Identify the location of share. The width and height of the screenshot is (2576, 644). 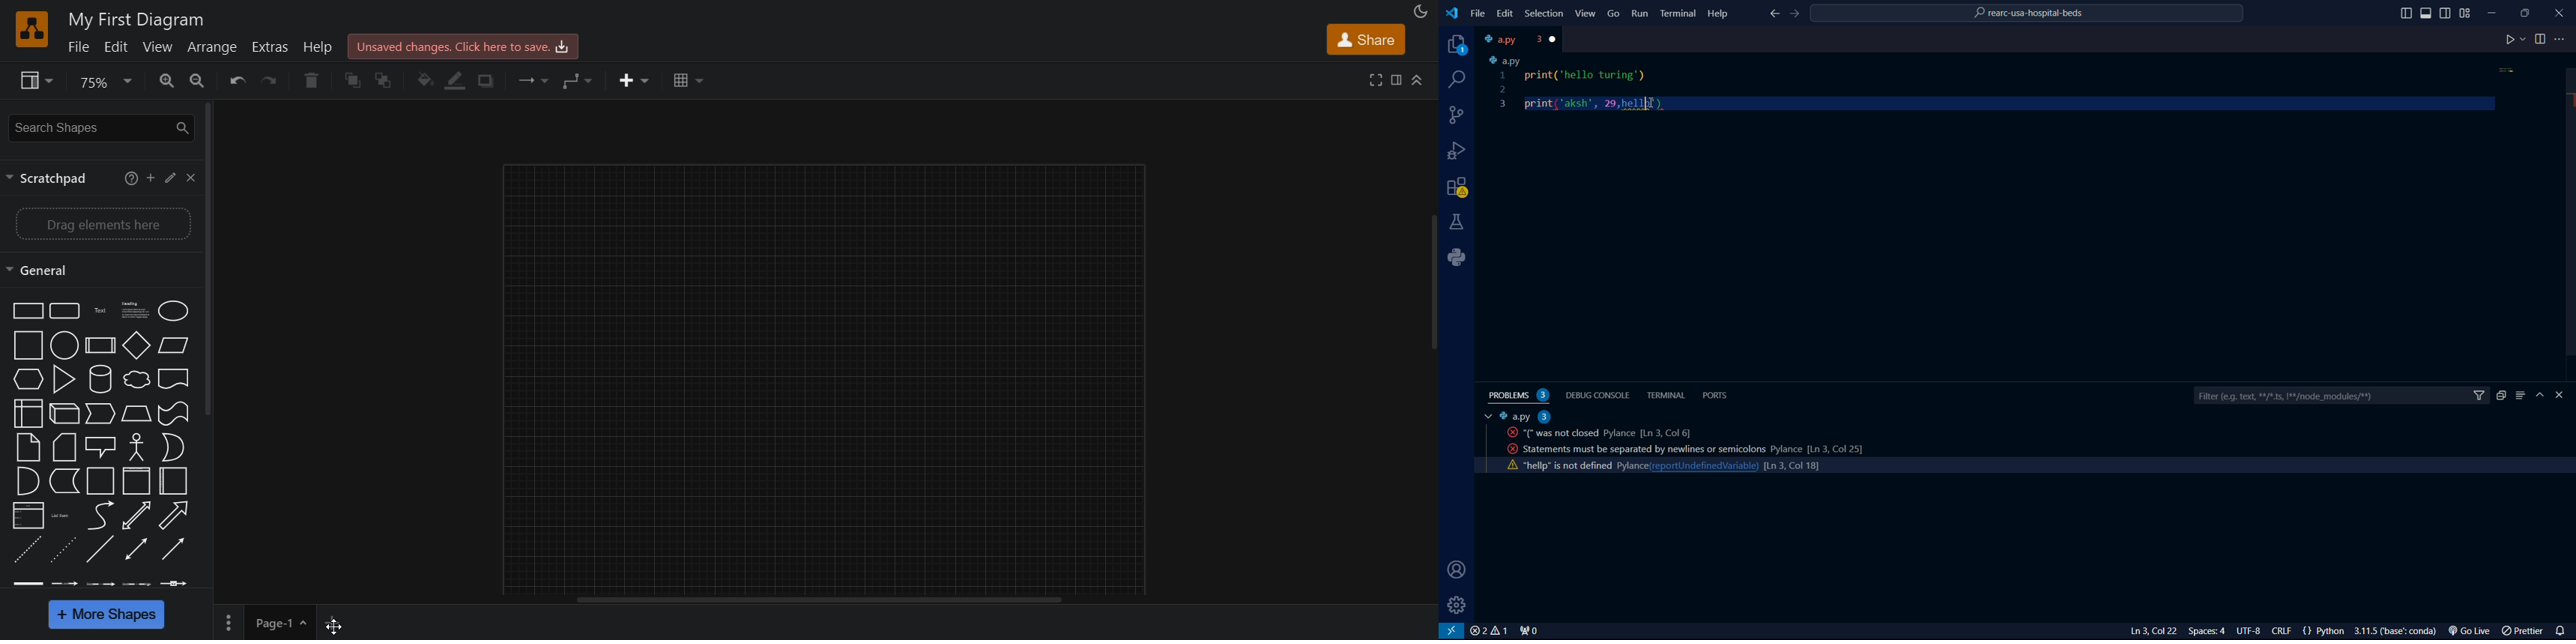
(1365, 40).